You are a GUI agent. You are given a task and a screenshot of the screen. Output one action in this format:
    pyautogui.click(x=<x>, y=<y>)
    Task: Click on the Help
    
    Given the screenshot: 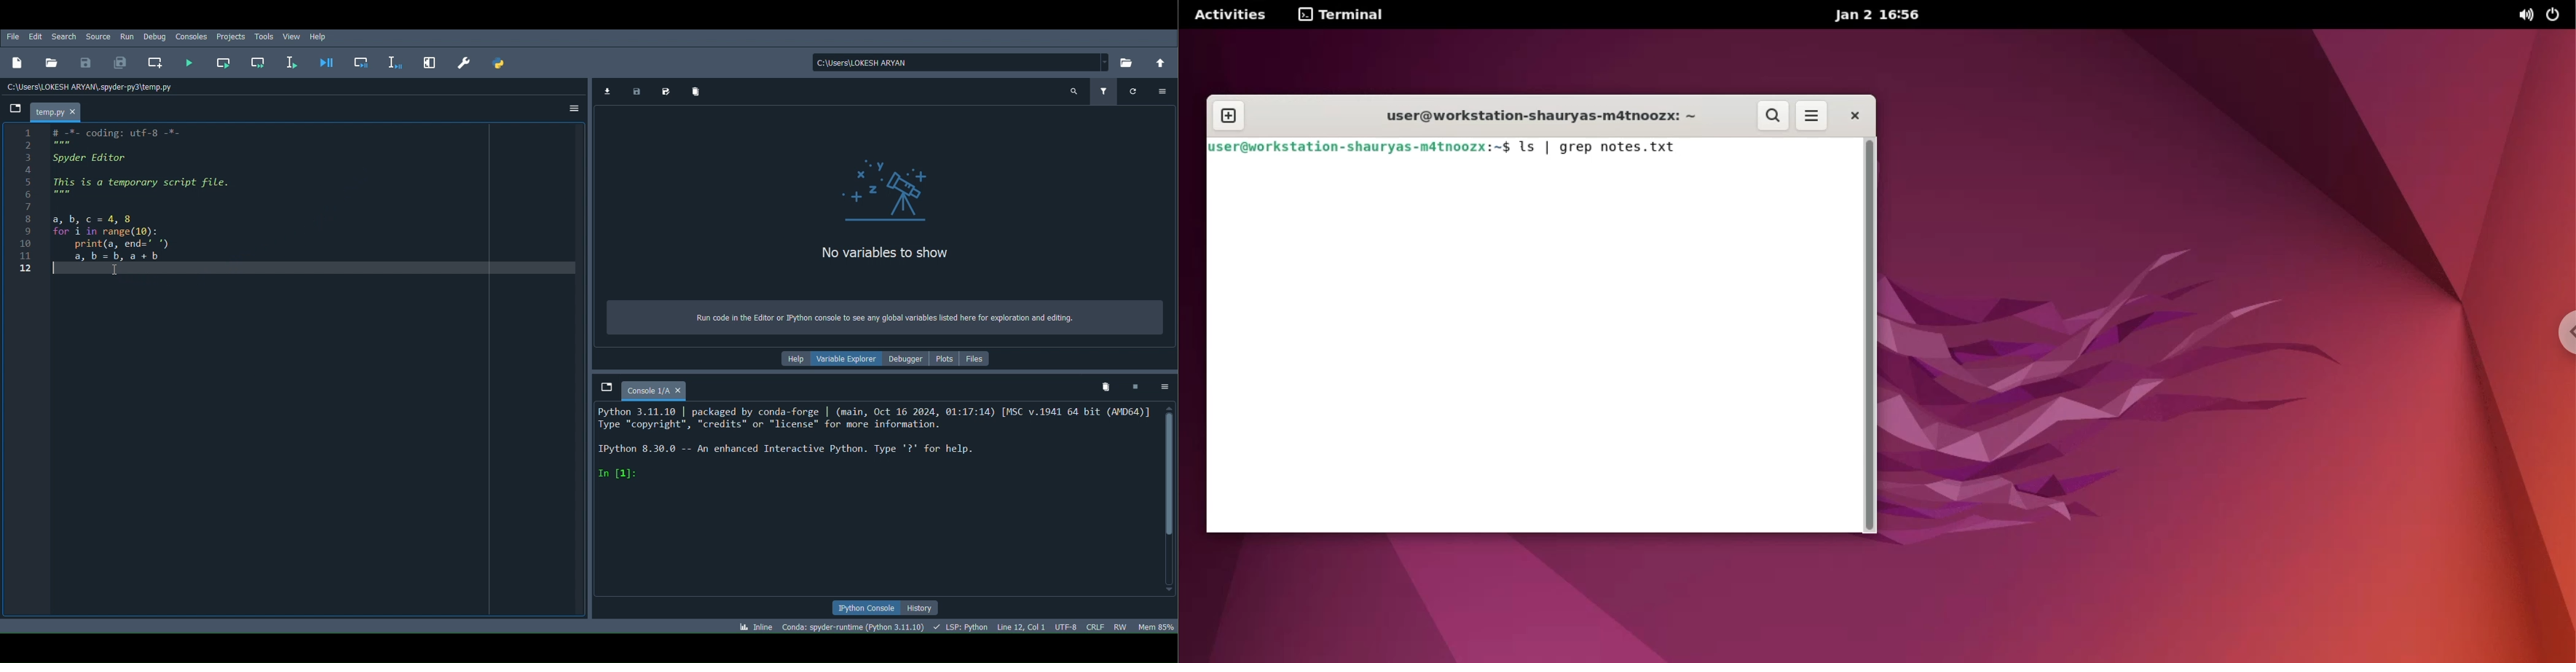 What is the action you would take?
    pyautogui.click(x=796, y=358)
    